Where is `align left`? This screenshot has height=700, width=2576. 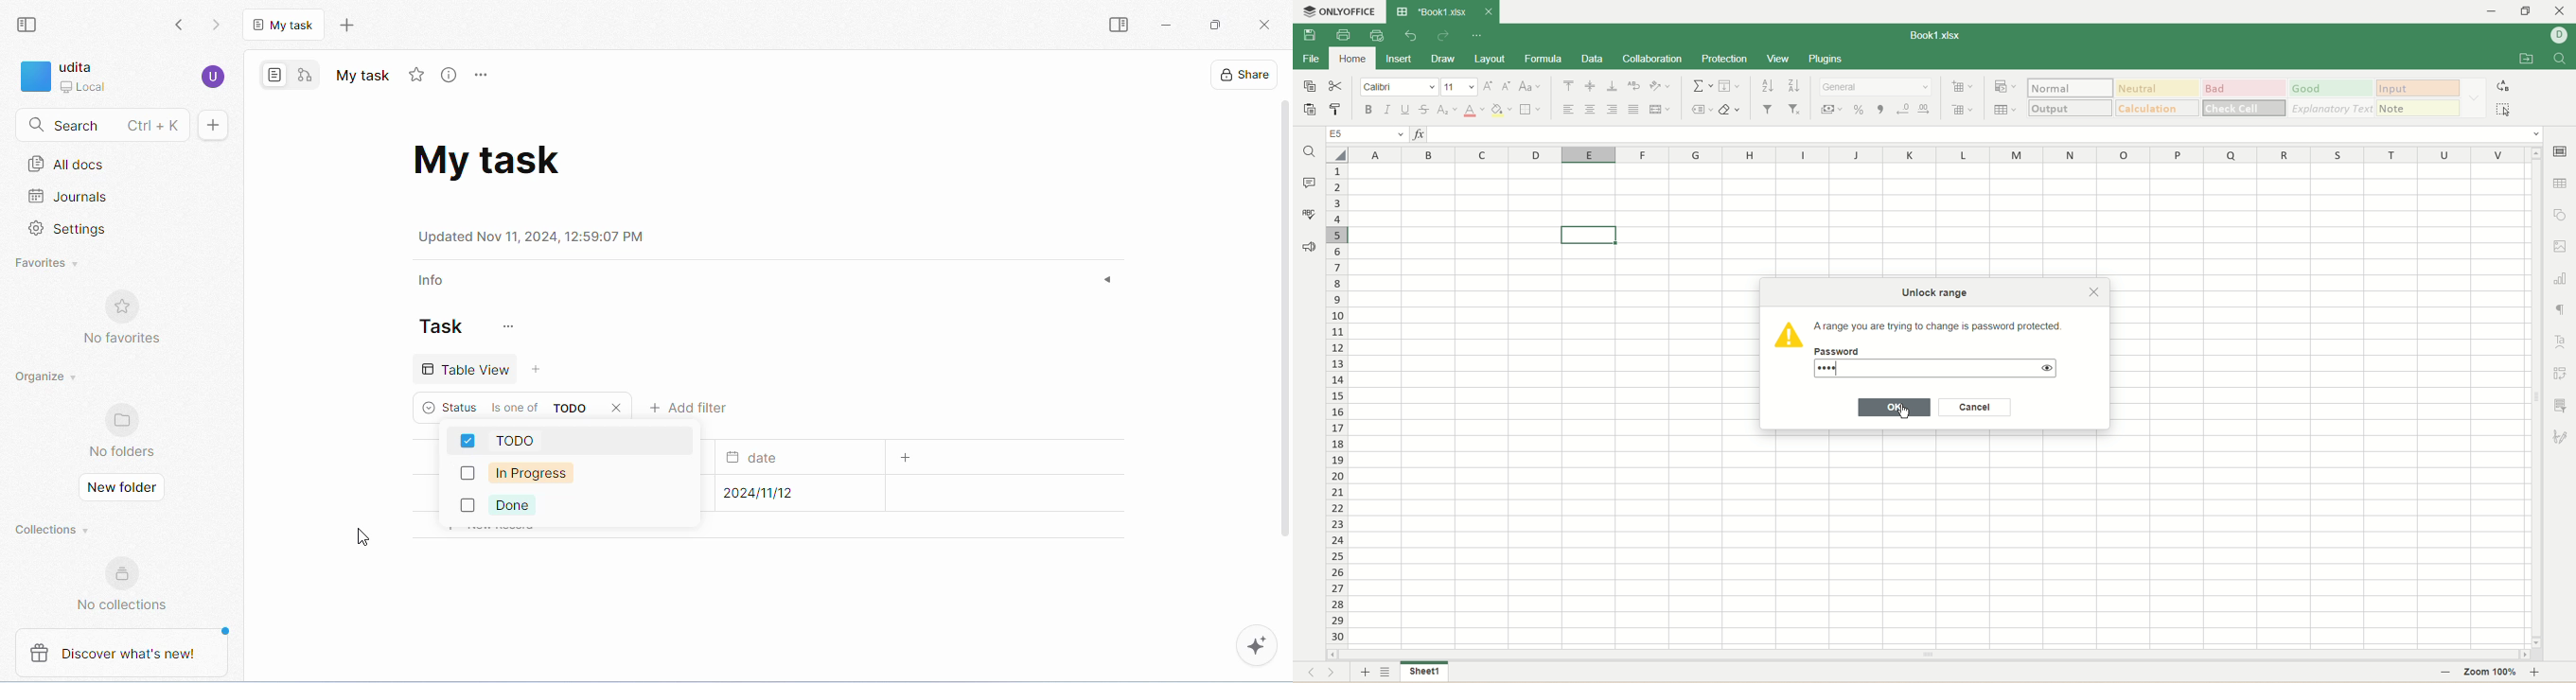 align left is located at coordinates (1566, 111).